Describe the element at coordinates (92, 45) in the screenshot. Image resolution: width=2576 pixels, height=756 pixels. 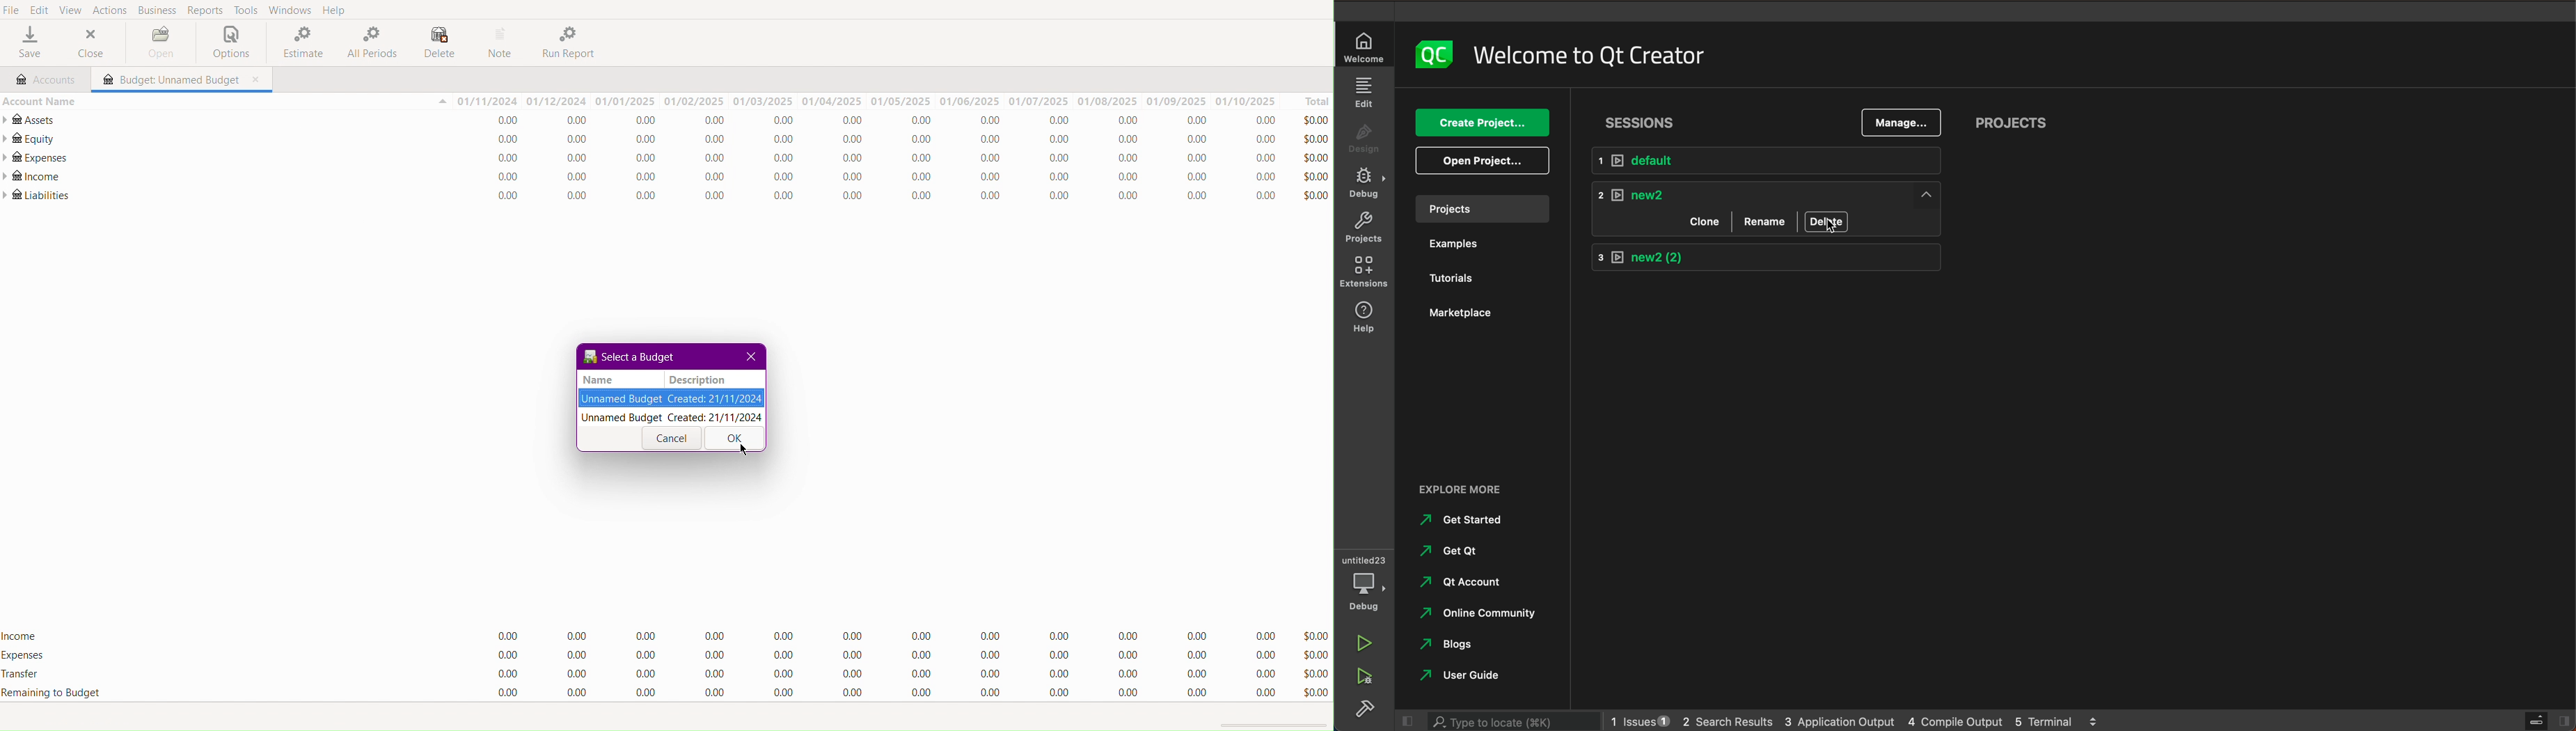
I see `Close` at that location.